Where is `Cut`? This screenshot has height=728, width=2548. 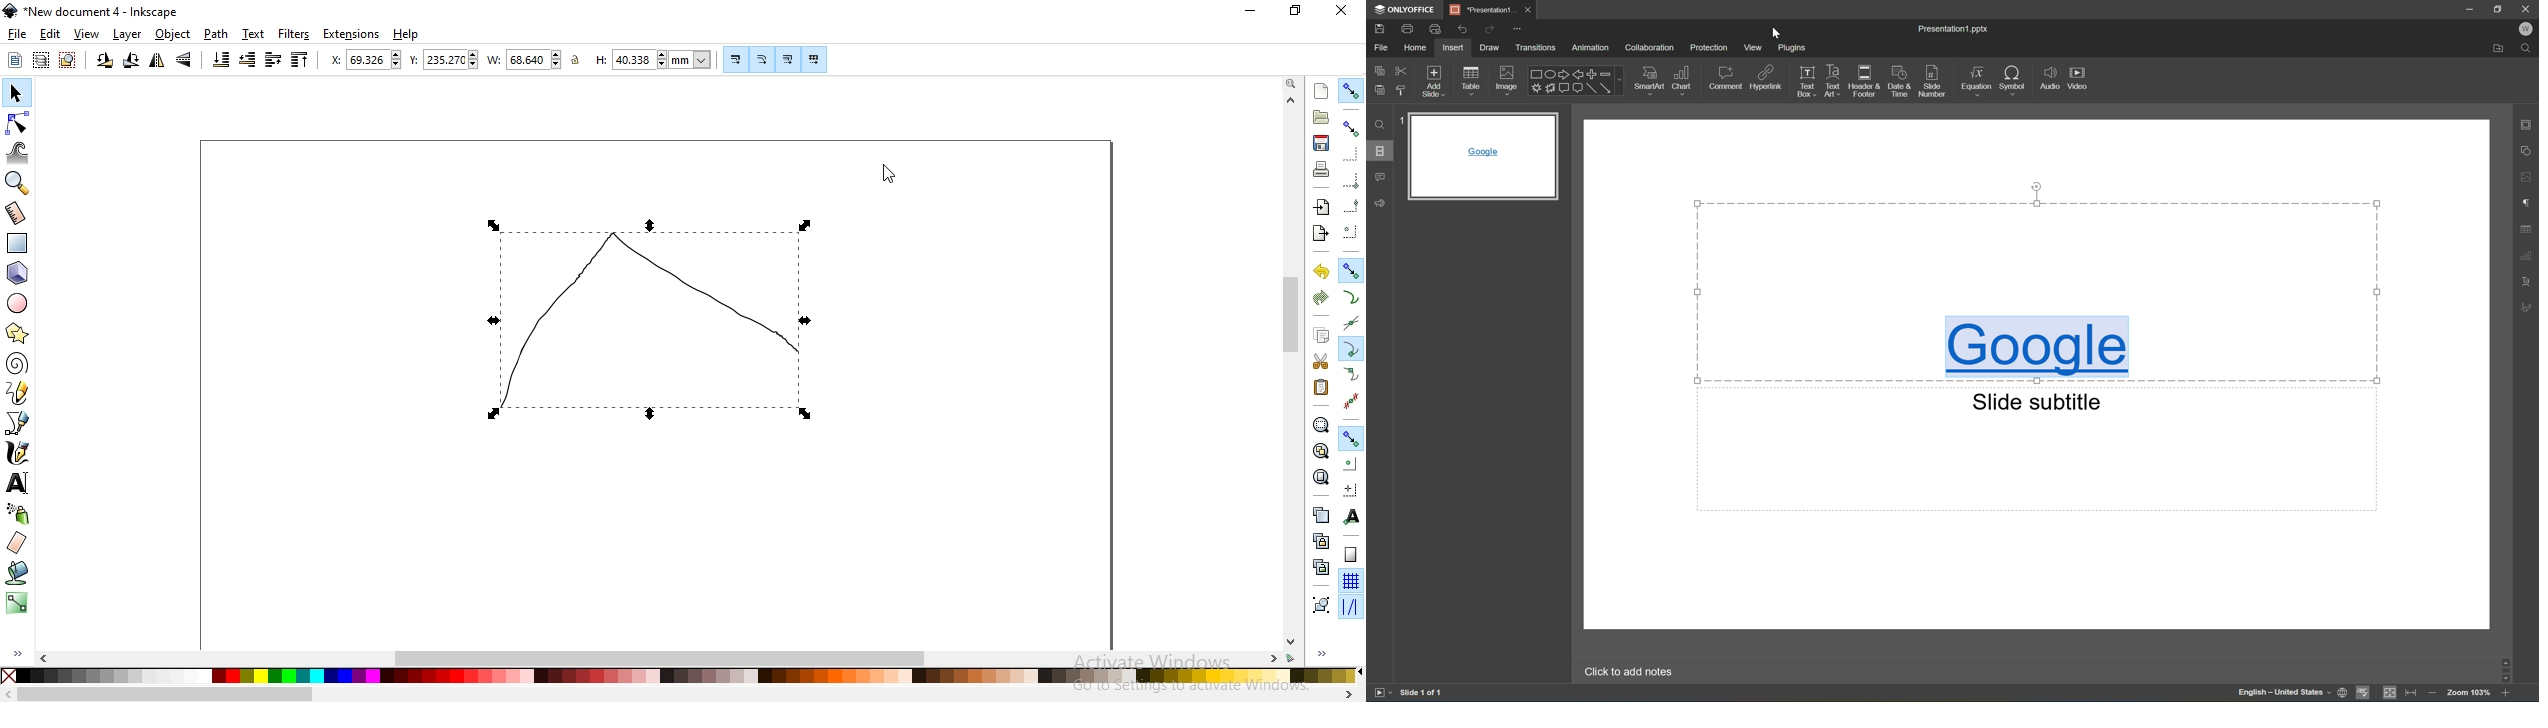
Cut is located at coordinates (1403, 70).